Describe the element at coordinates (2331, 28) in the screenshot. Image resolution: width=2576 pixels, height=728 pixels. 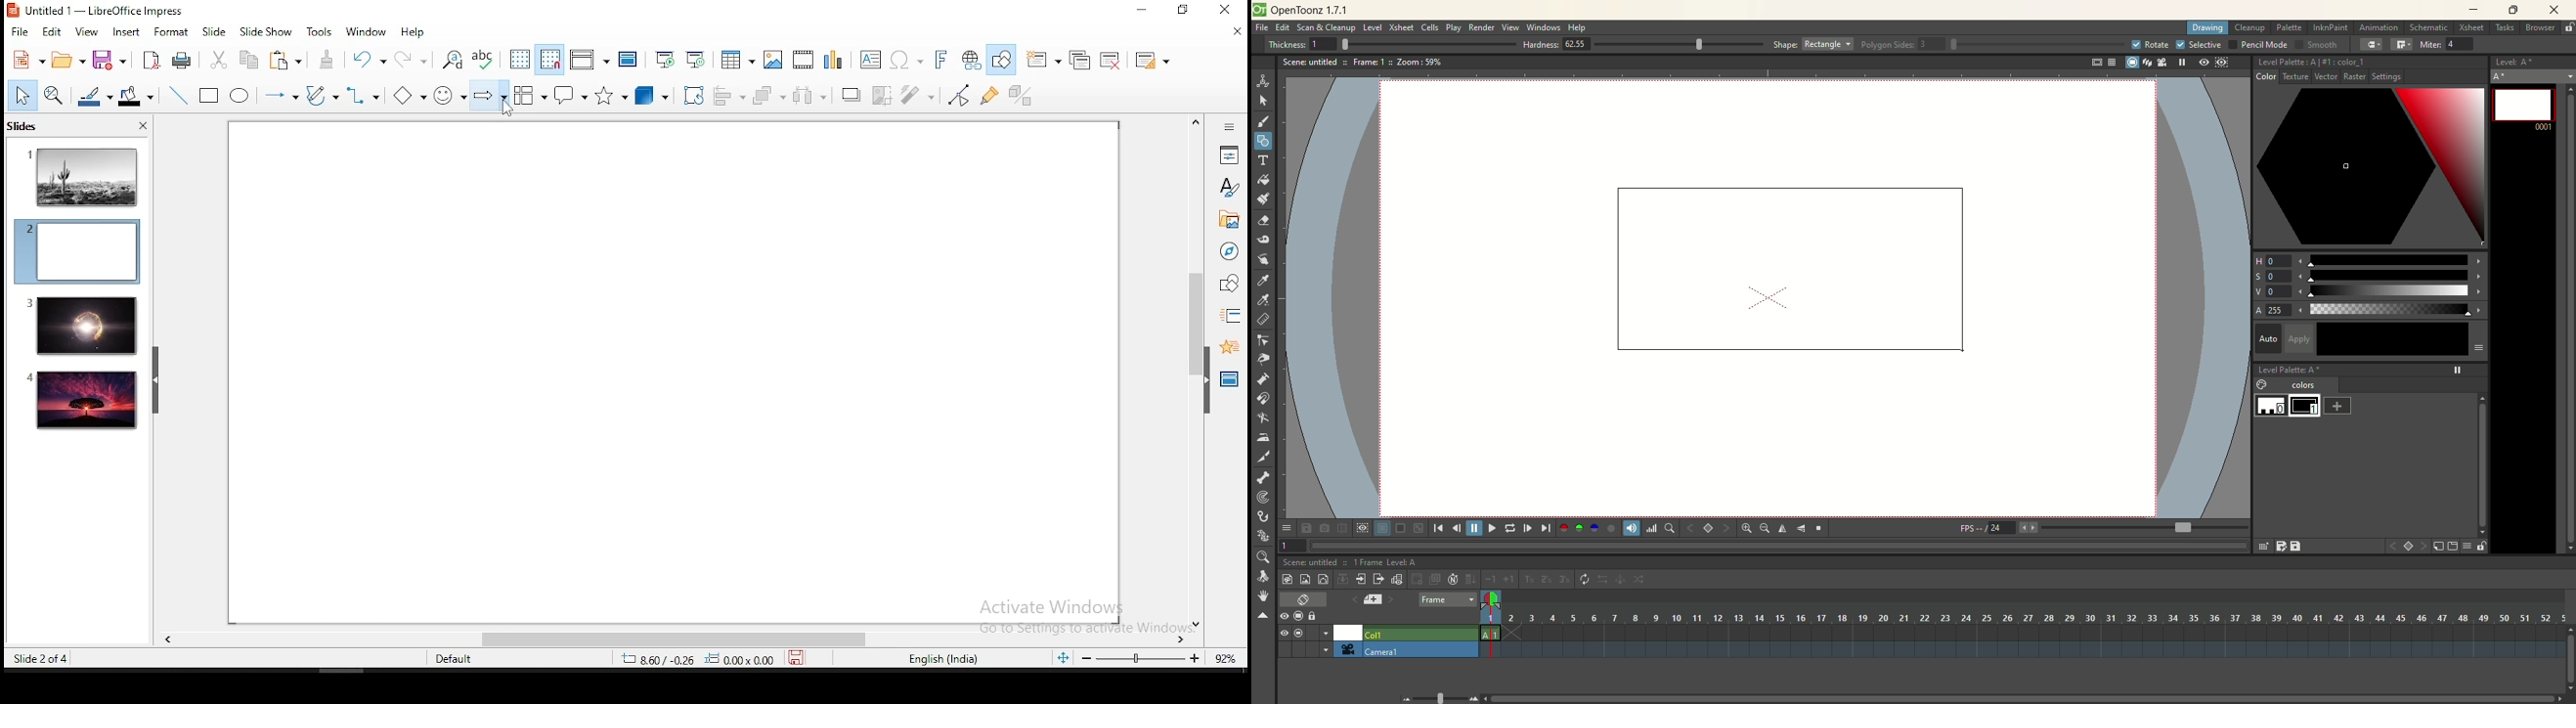
I see `ink paint` at that location.